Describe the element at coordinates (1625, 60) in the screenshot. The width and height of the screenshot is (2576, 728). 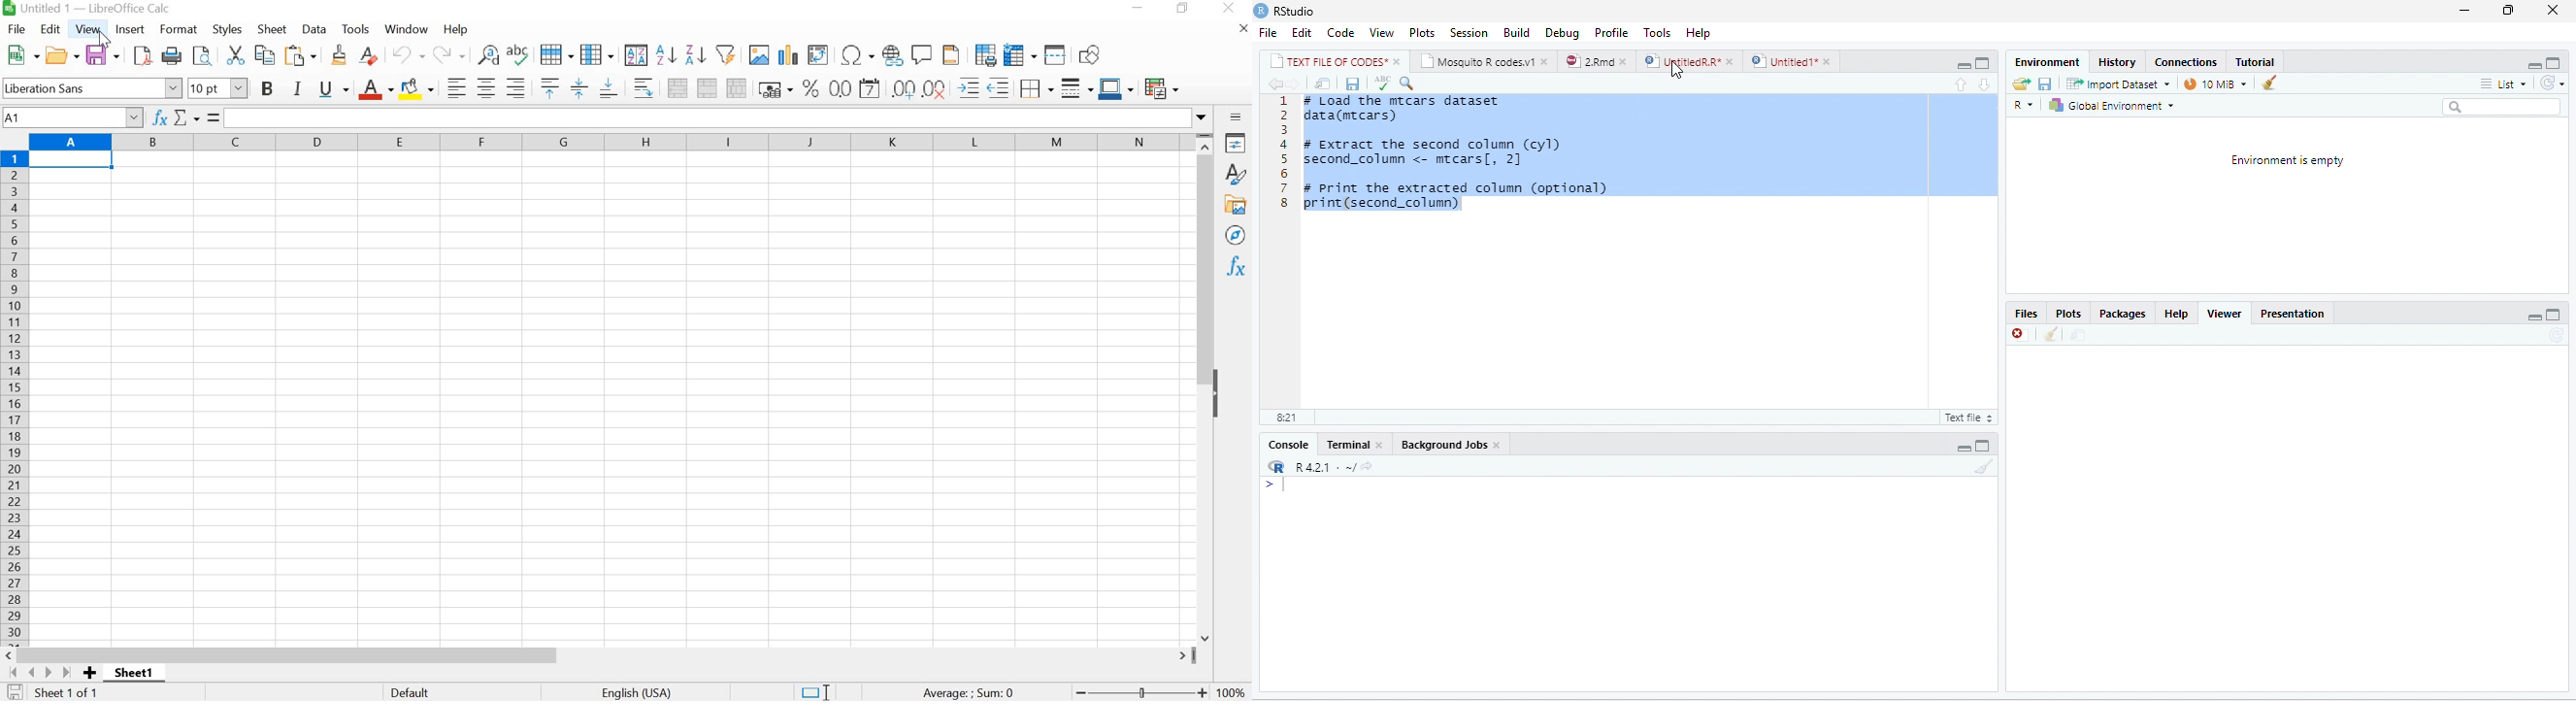
I see `close` at that location.